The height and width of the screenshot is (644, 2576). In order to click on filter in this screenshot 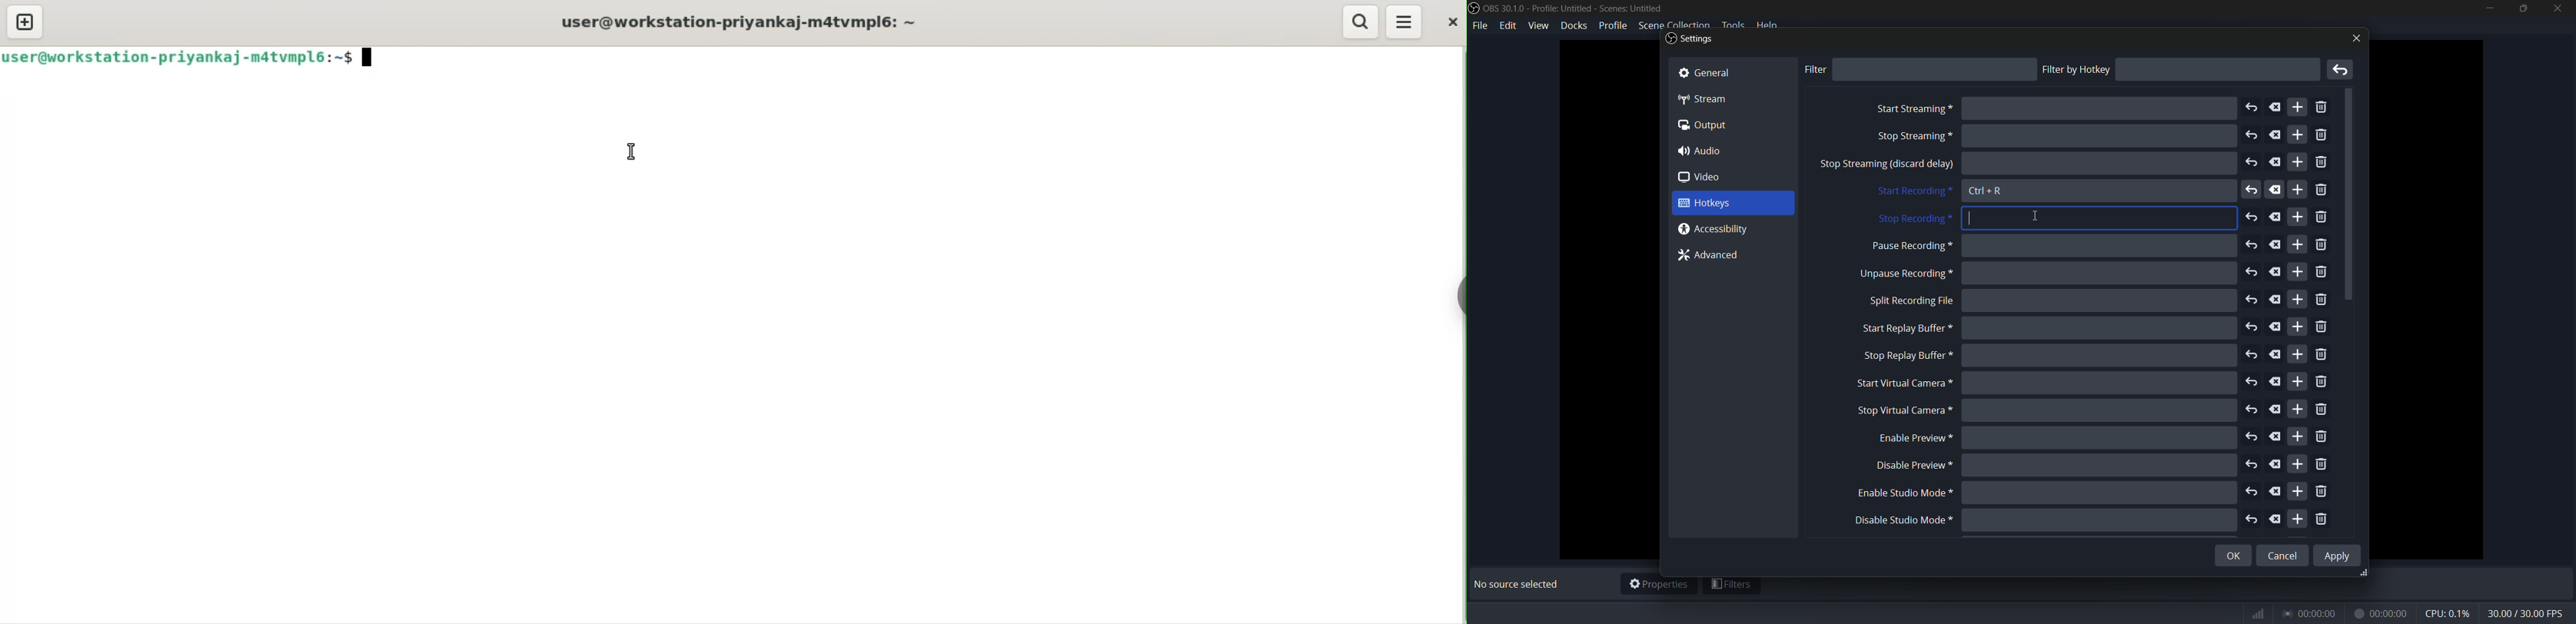, I will do `click(1815, 69)`.